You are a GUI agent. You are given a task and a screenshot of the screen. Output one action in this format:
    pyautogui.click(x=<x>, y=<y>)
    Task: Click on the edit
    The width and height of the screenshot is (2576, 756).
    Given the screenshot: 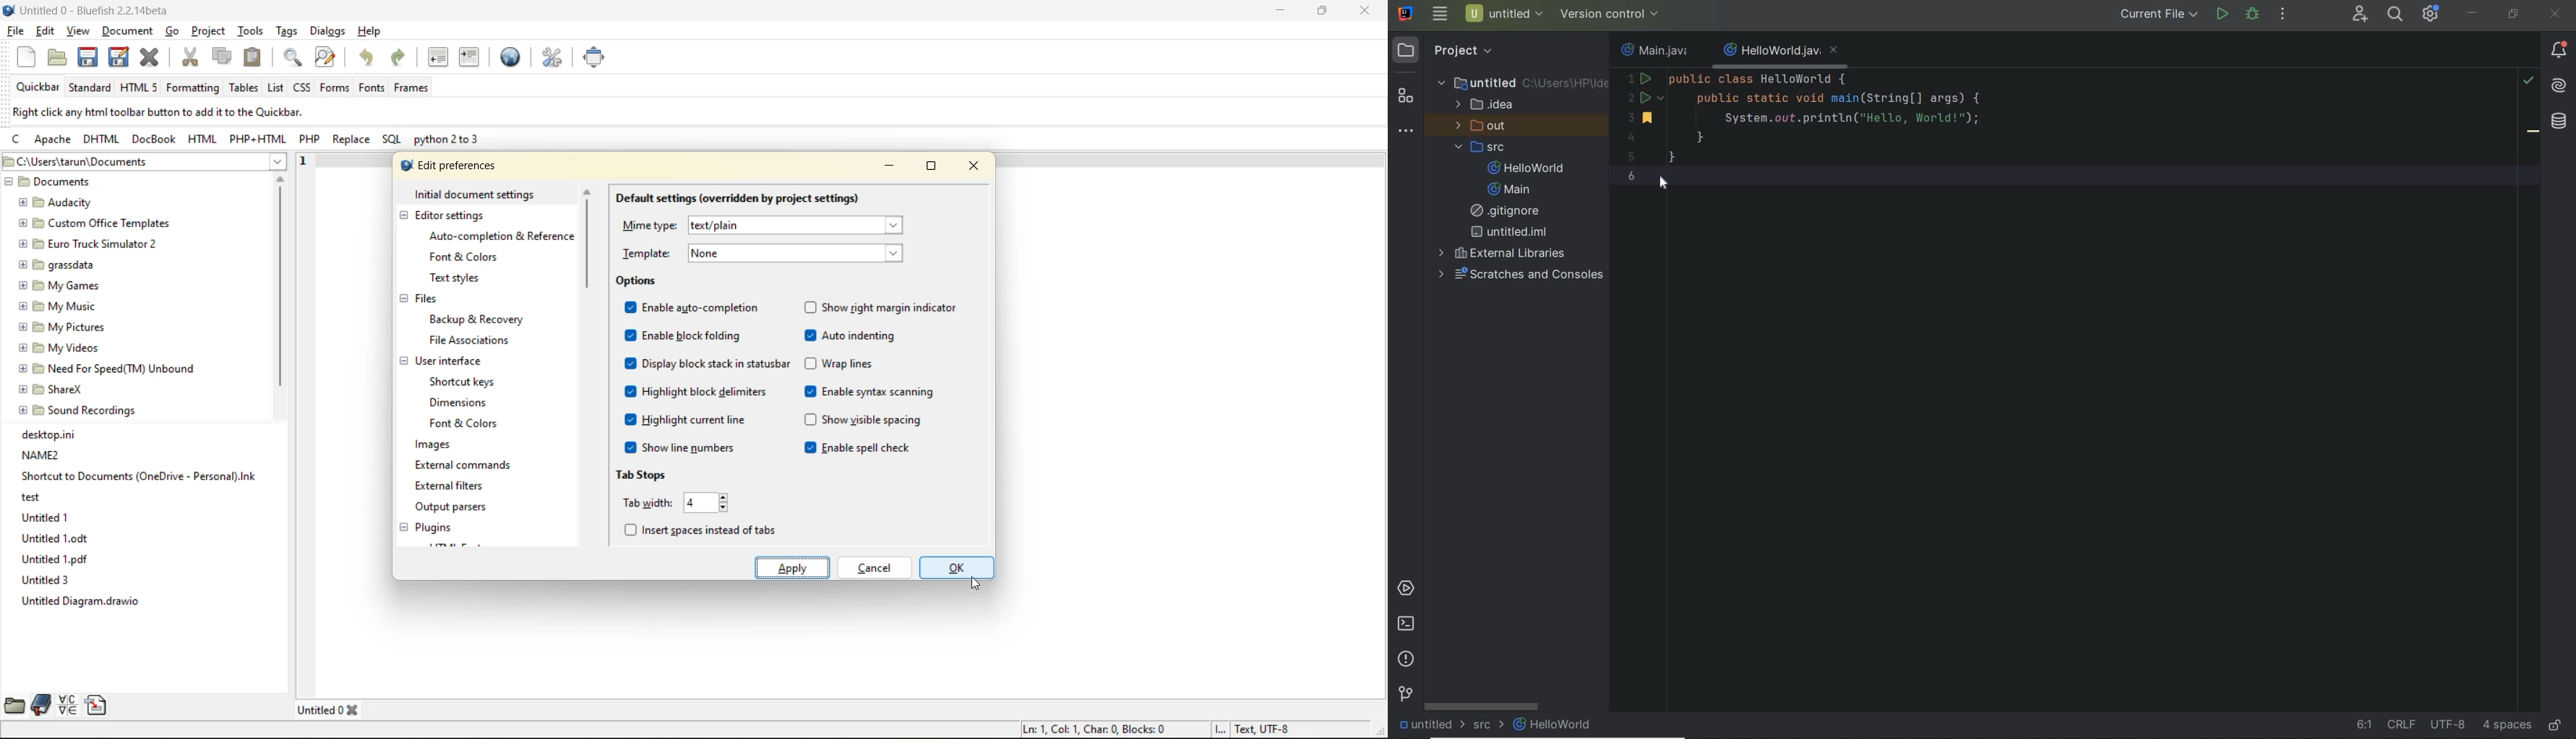 What is the action you would take?
    pyautogui.click(x=46, y=32)
    